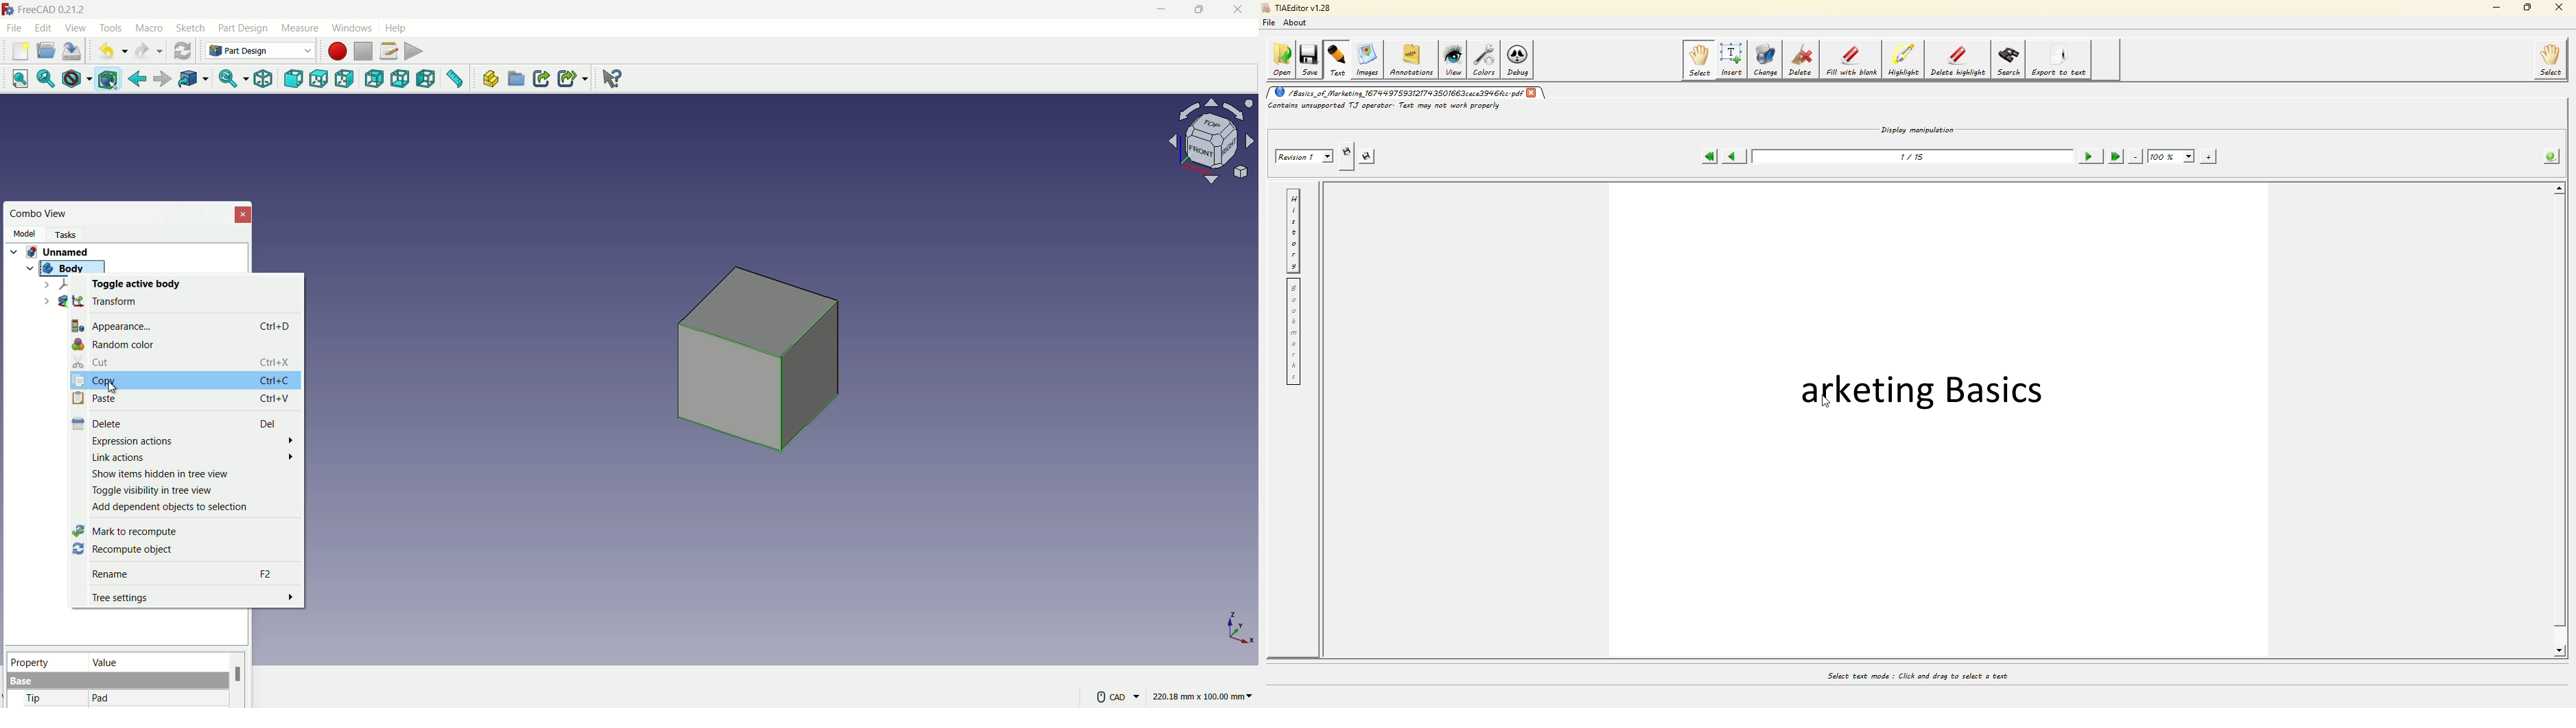 The image size is (2576, 728). Describe the element at coordinates (1302, 156) in the screenshot. I see `revision` at that location.